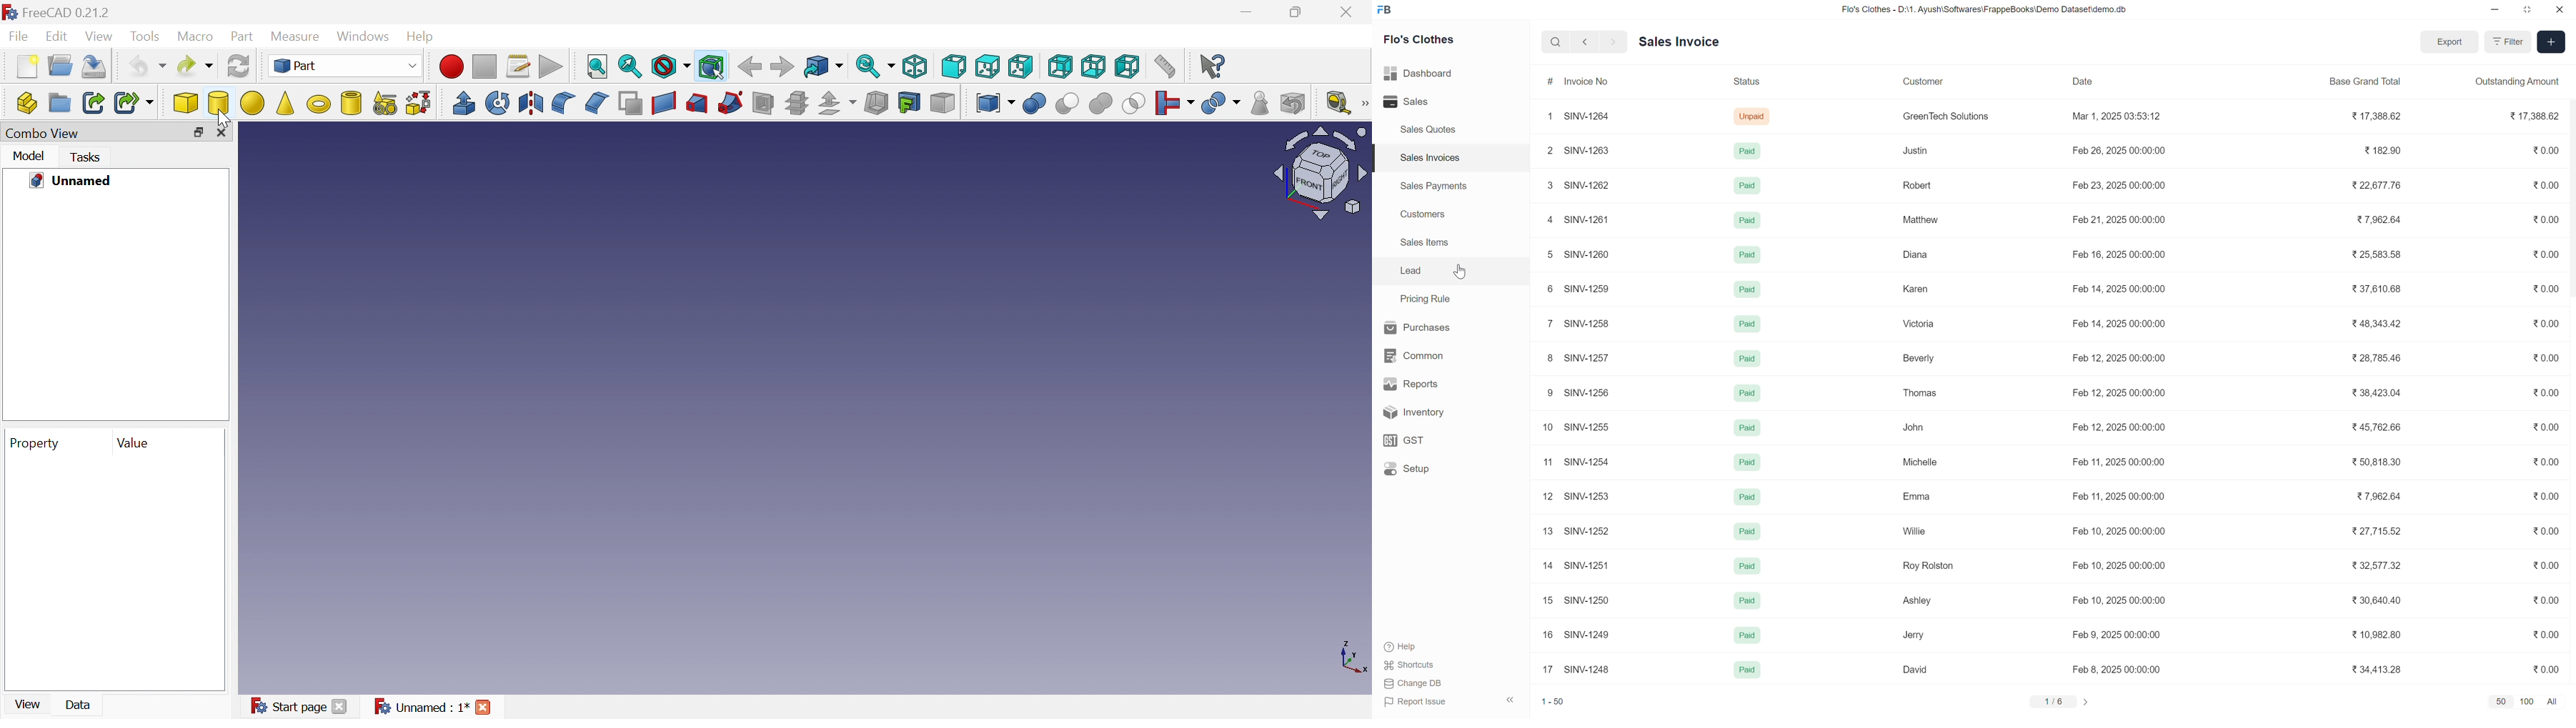 The height and width of the screenshot is (728, 2576). What do you see at coordinates (1615, 41) in the screenshot?
I see `FORWARD` at bounding box center [1615, 41].